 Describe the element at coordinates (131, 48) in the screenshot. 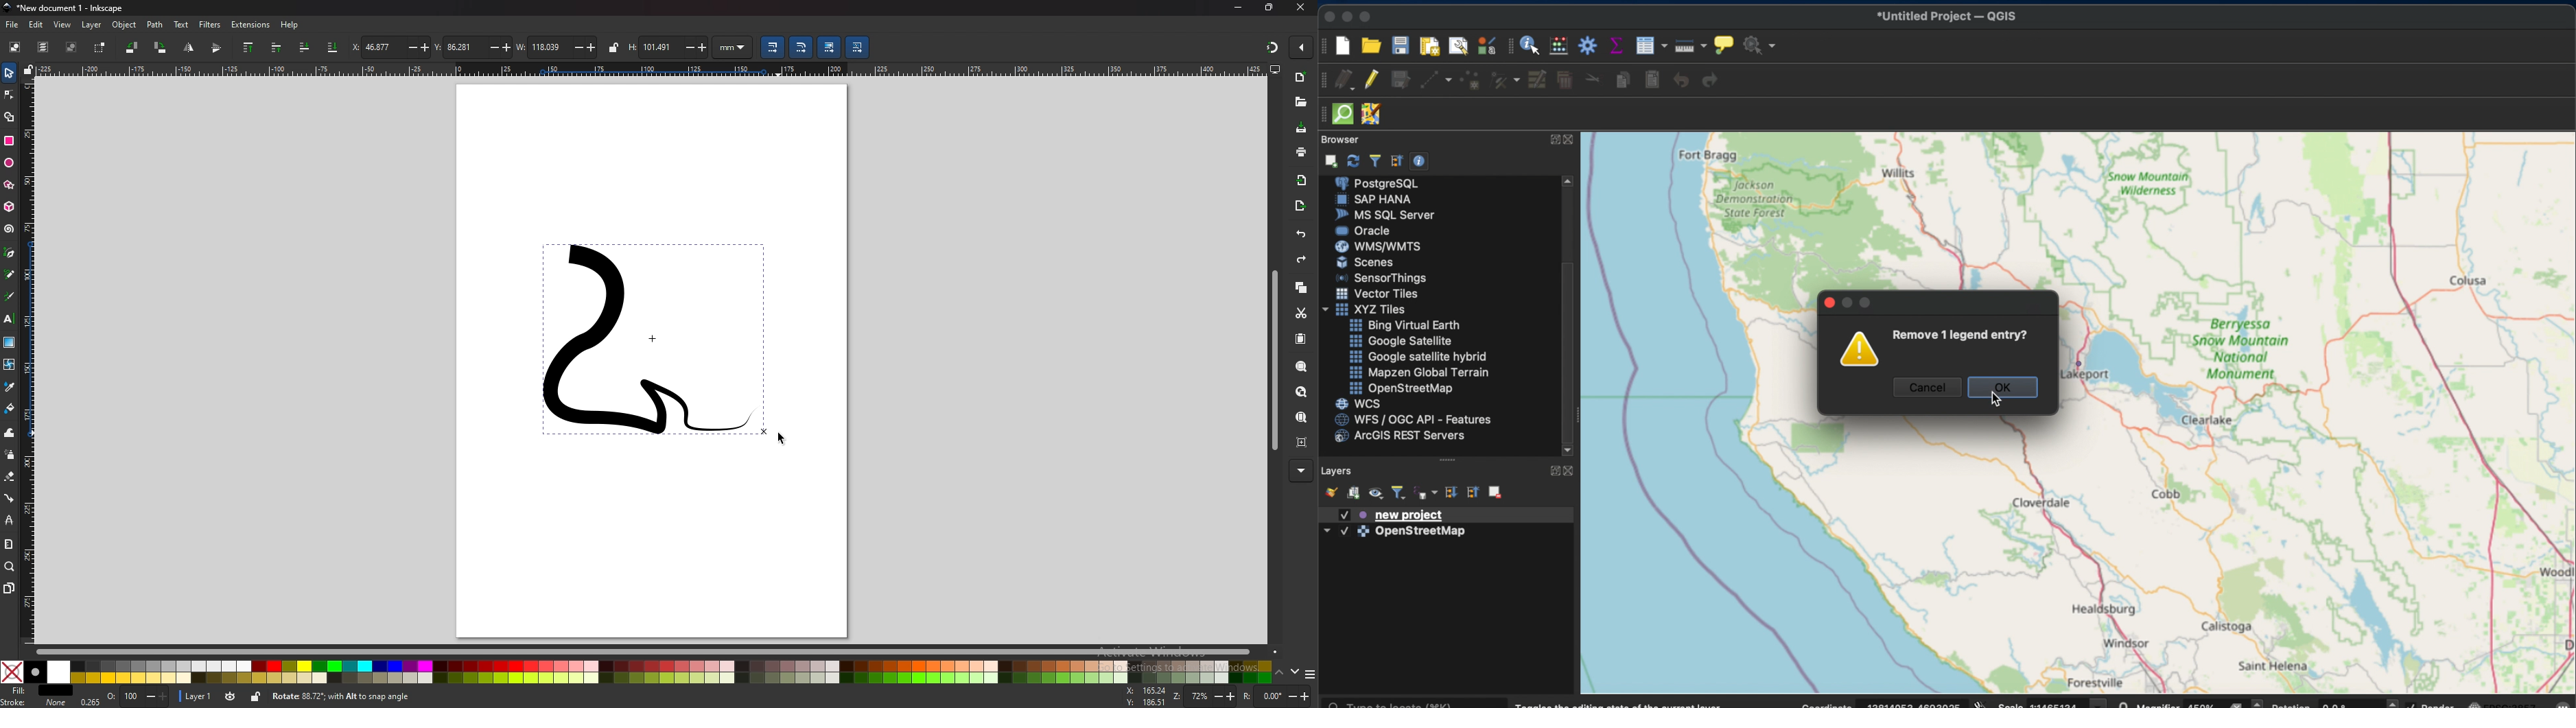

I see `rotate 90 degree ccw` at that location.